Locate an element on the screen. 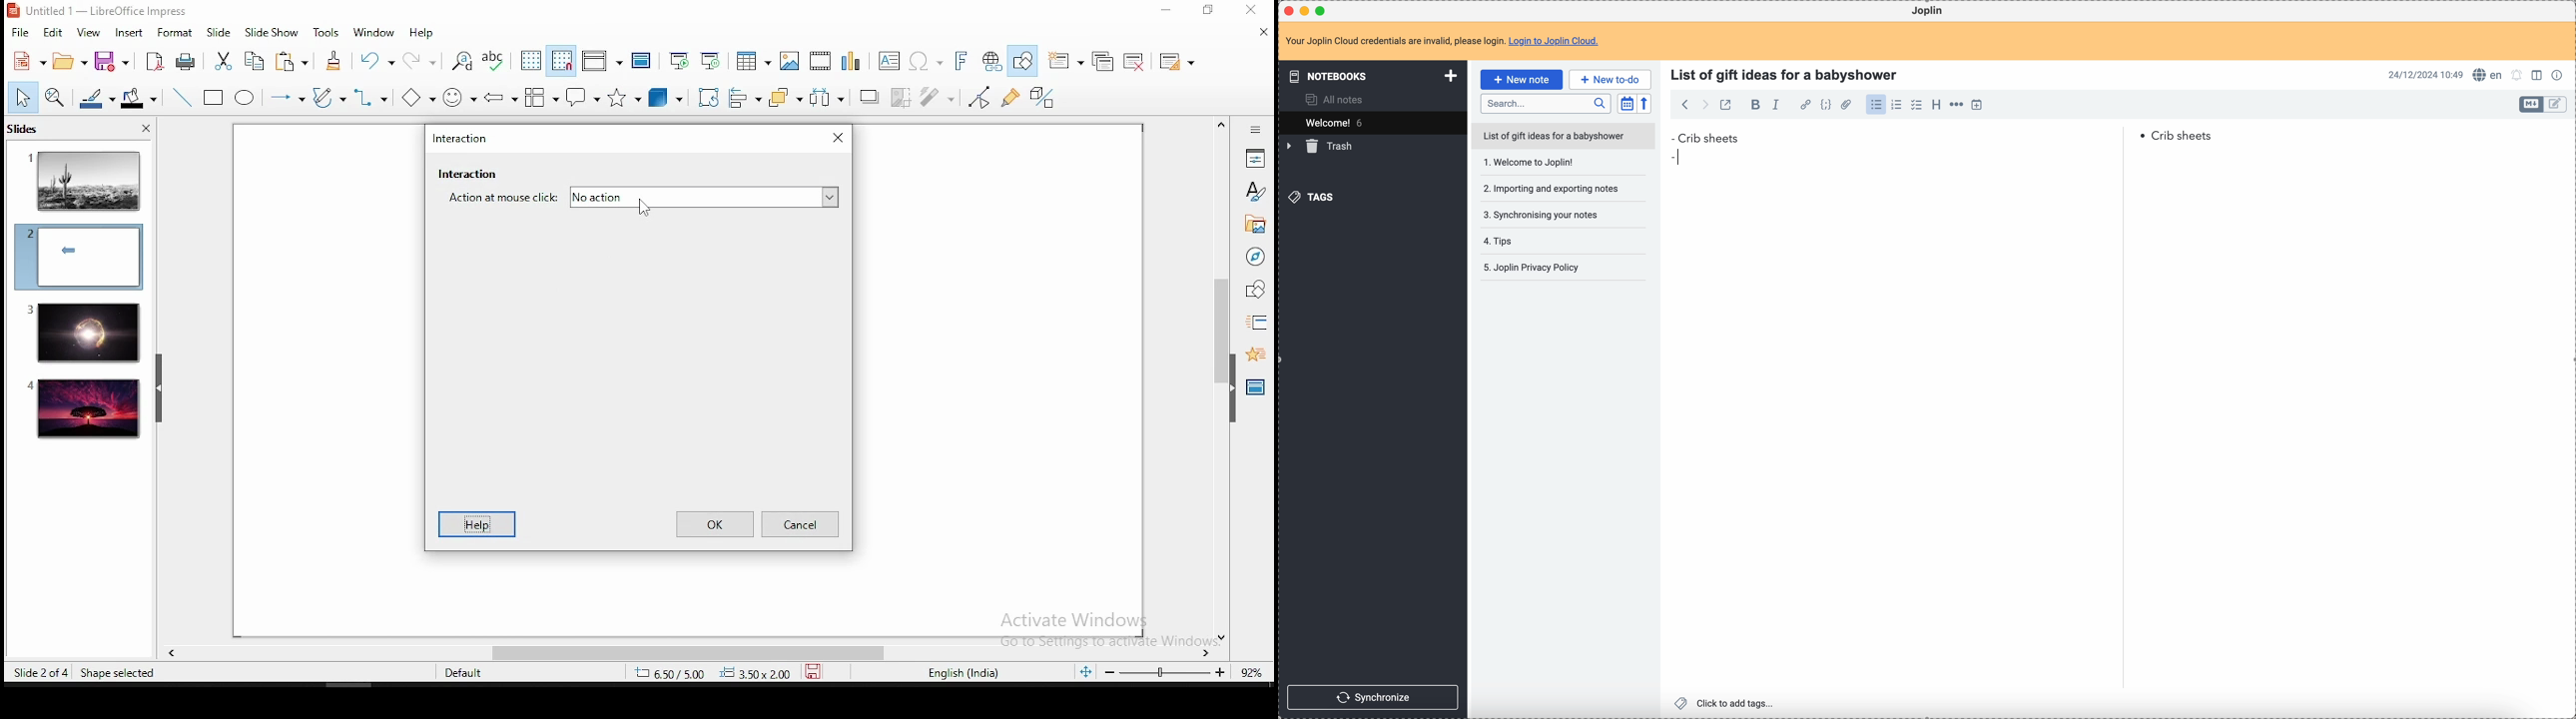 This screenshot has height=728, width=2576. edit is located at coordinates (53, 33).